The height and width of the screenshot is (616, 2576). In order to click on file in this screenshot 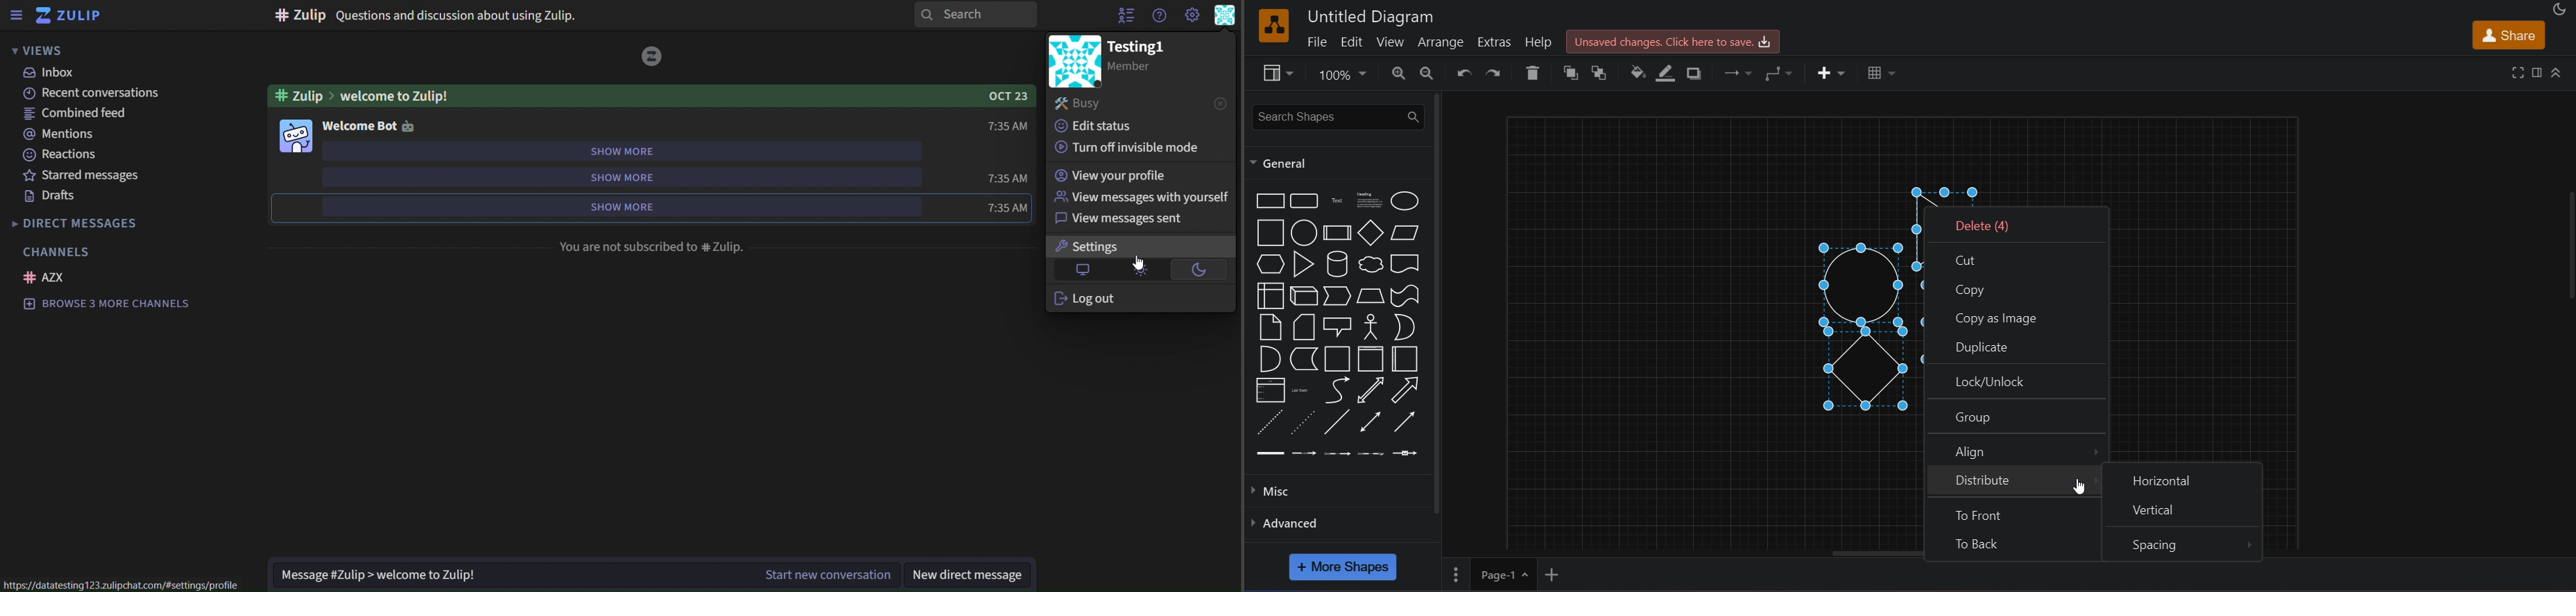, I will do `click(1315, 42)`.